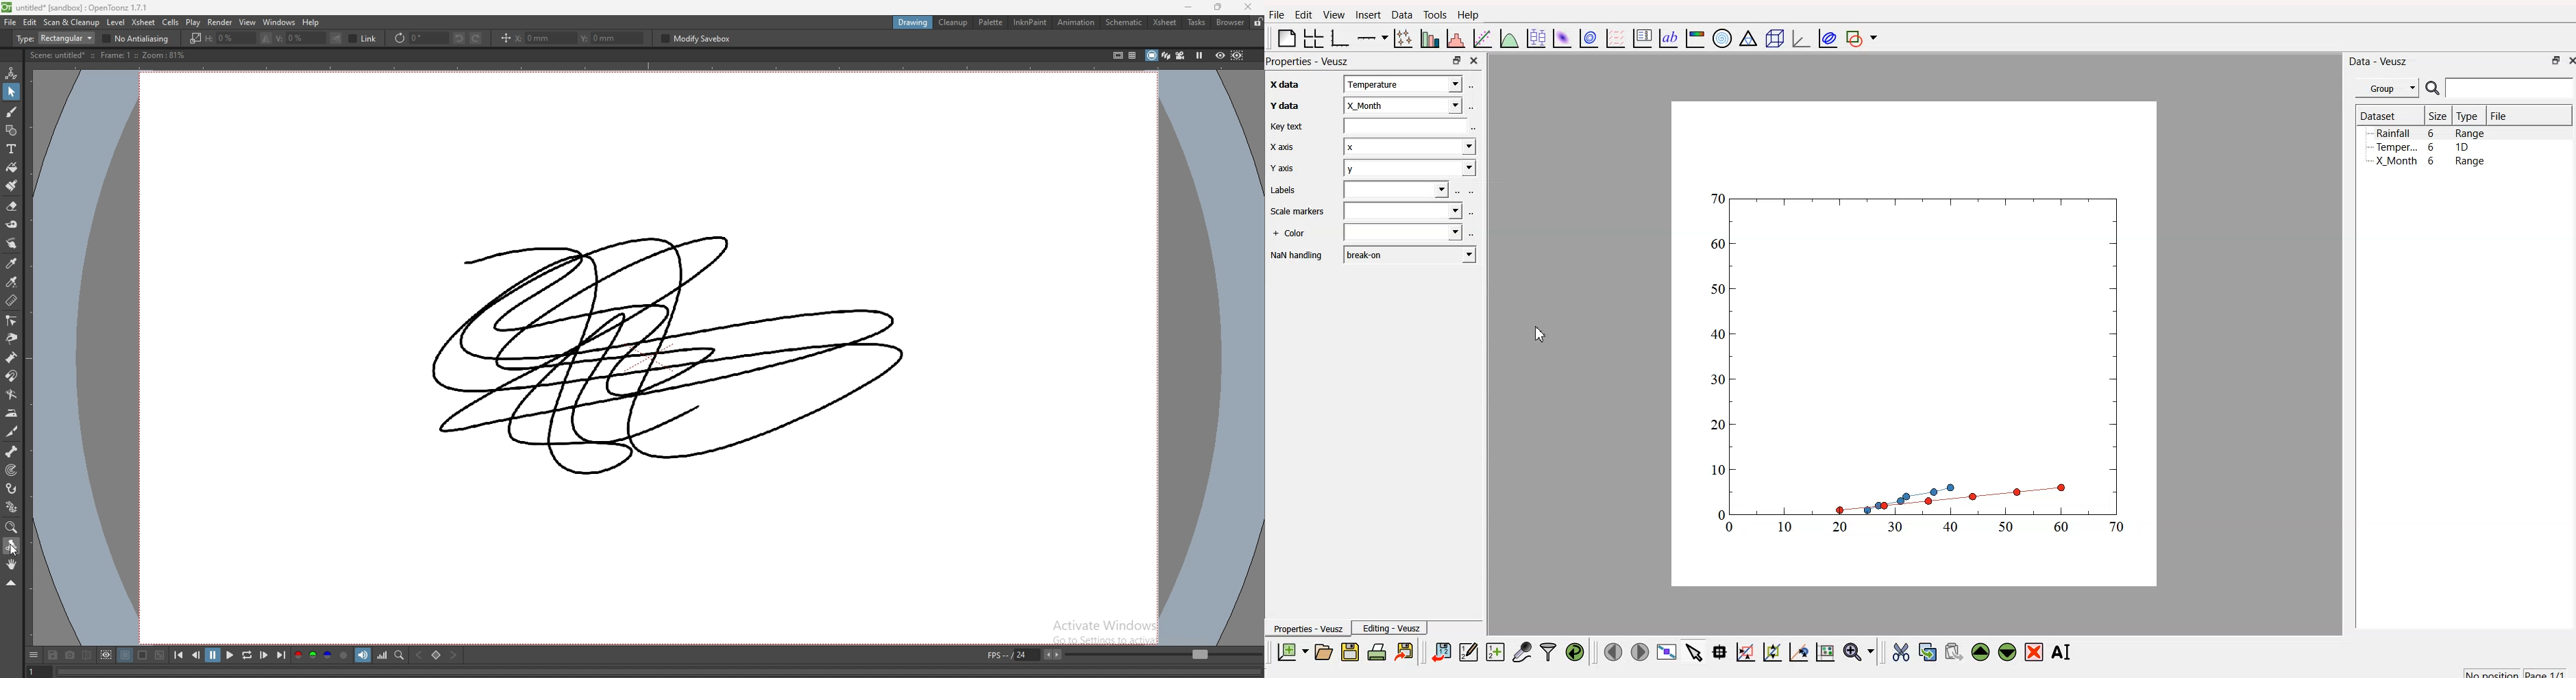 This screenshot has height=700, width=2576. What do you see at coordinates (1259, 22) in the screenshot?
I see `lock` at bounding box center [1259, 22].